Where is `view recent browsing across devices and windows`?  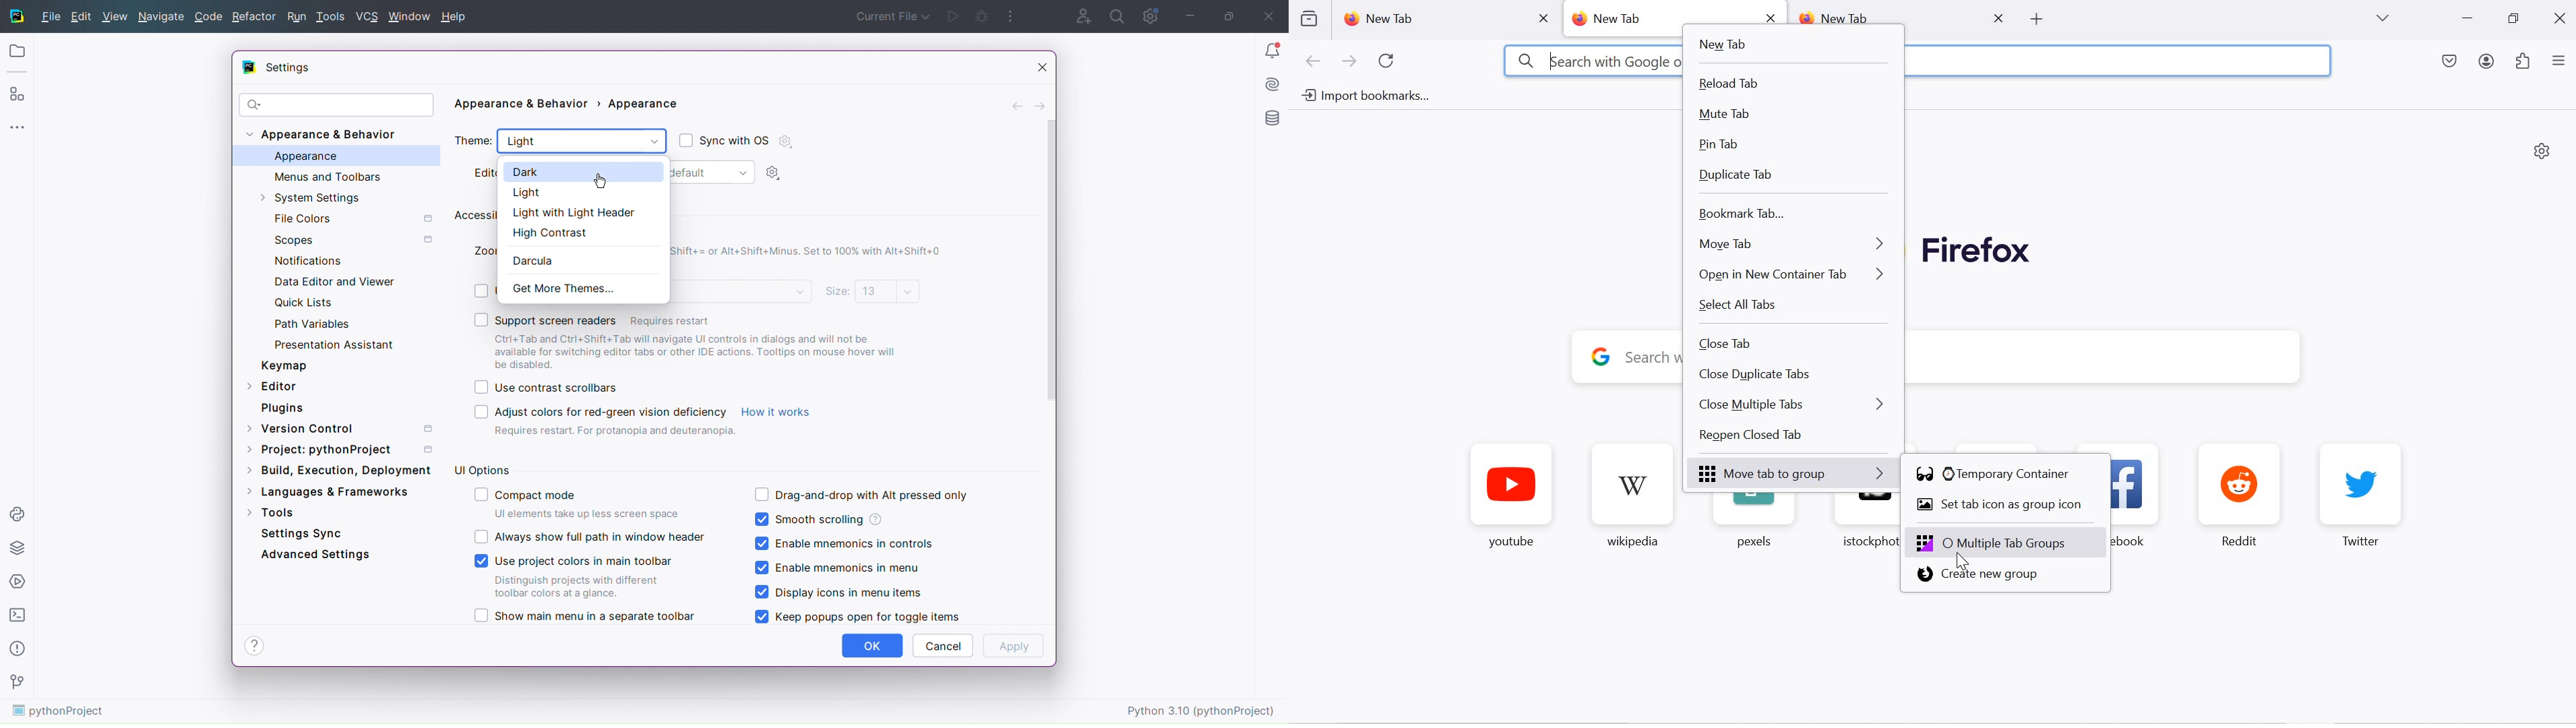 view recent browsing across devices and windows is located at coordinates (1308, 18).